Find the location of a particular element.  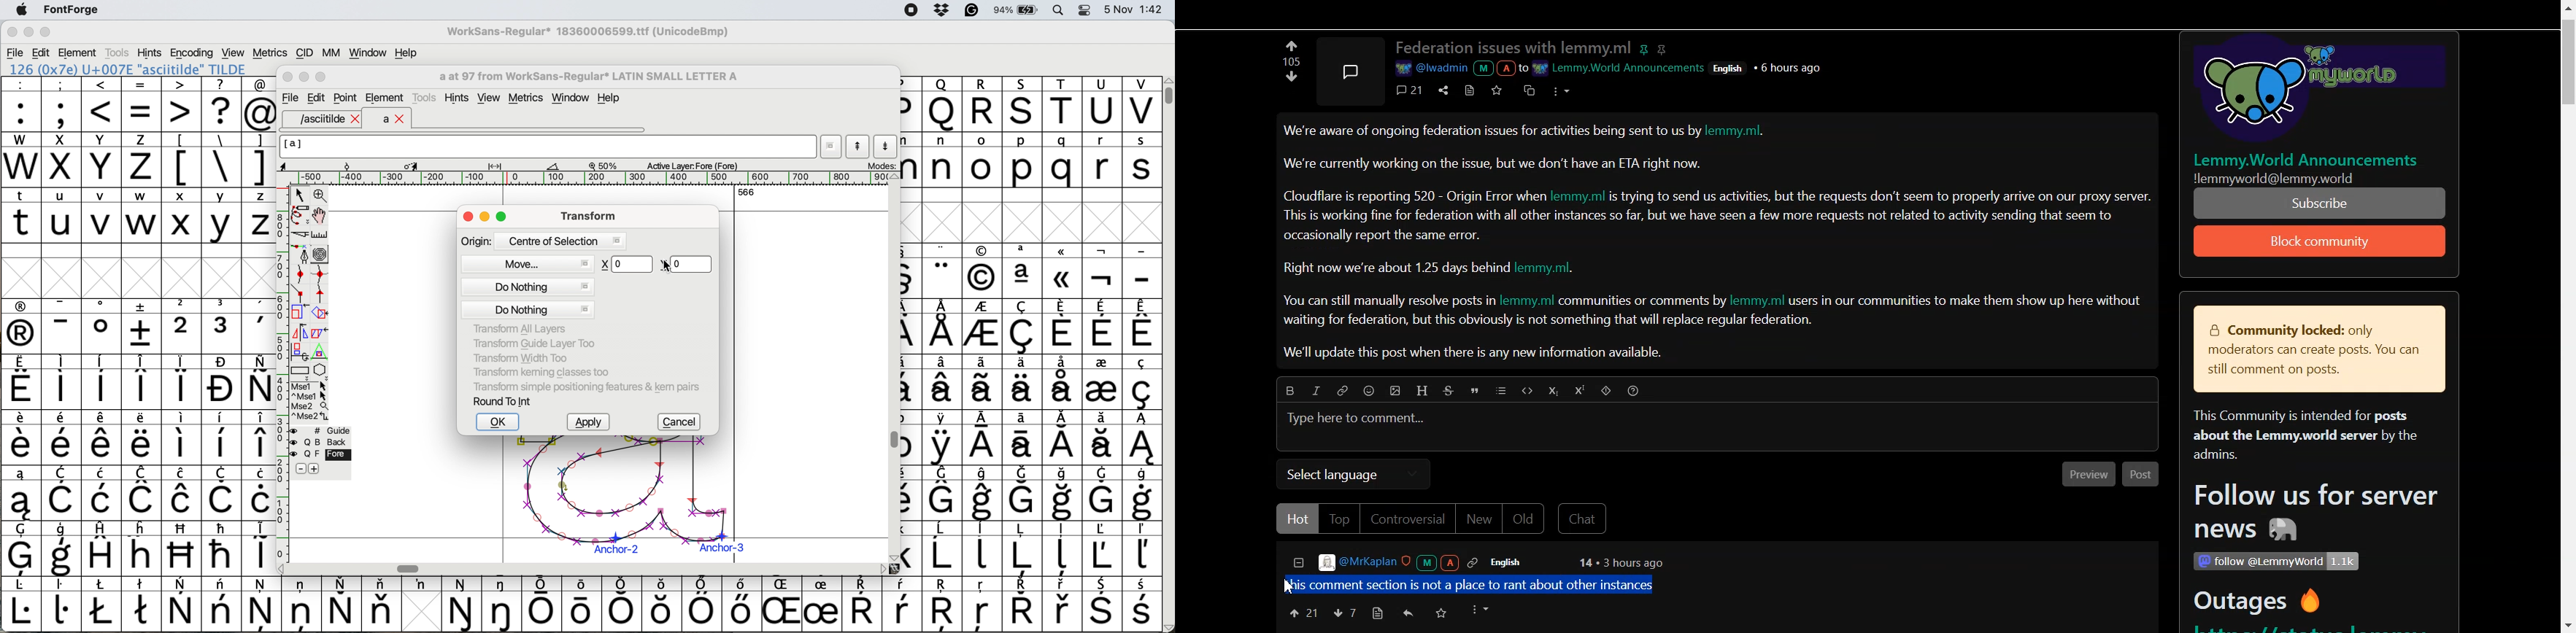

maximise is located at coordinates (503, 218).